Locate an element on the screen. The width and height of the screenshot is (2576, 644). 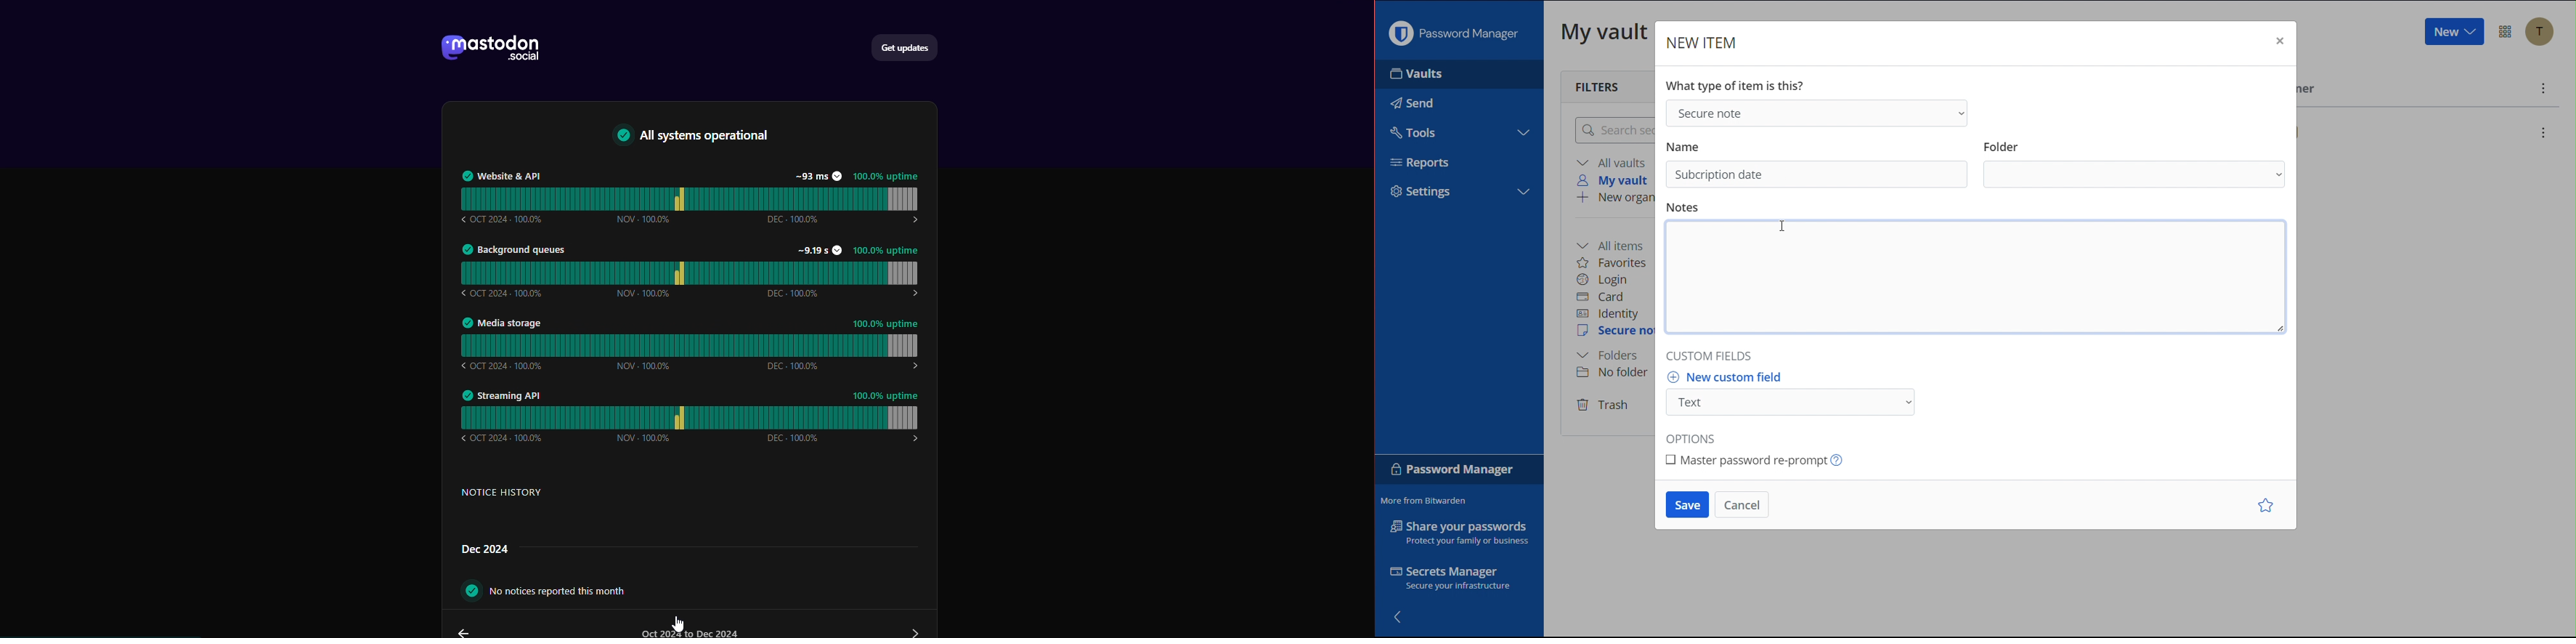
Master password prompt is located at coordinates (1760, 459).